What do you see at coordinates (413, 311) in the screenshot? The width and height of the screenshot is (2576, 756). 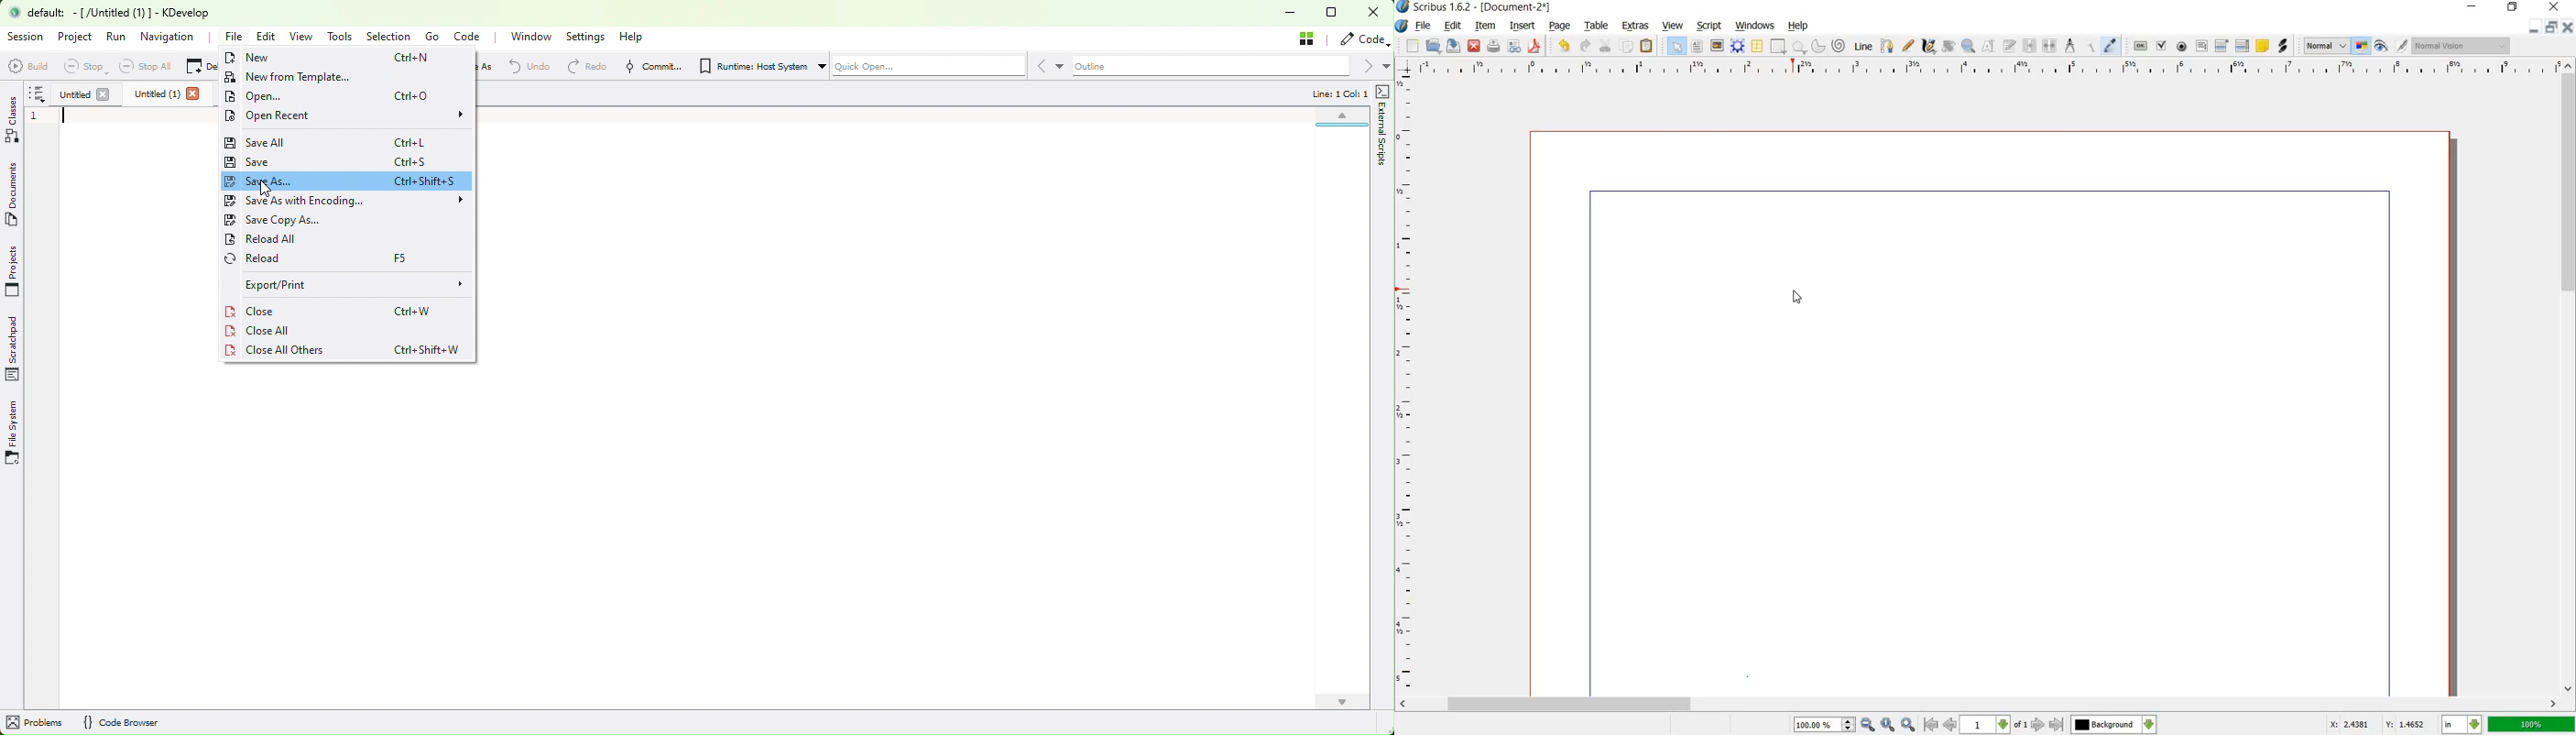 I see `Ctrl+W` at bounding box center [413, 311].